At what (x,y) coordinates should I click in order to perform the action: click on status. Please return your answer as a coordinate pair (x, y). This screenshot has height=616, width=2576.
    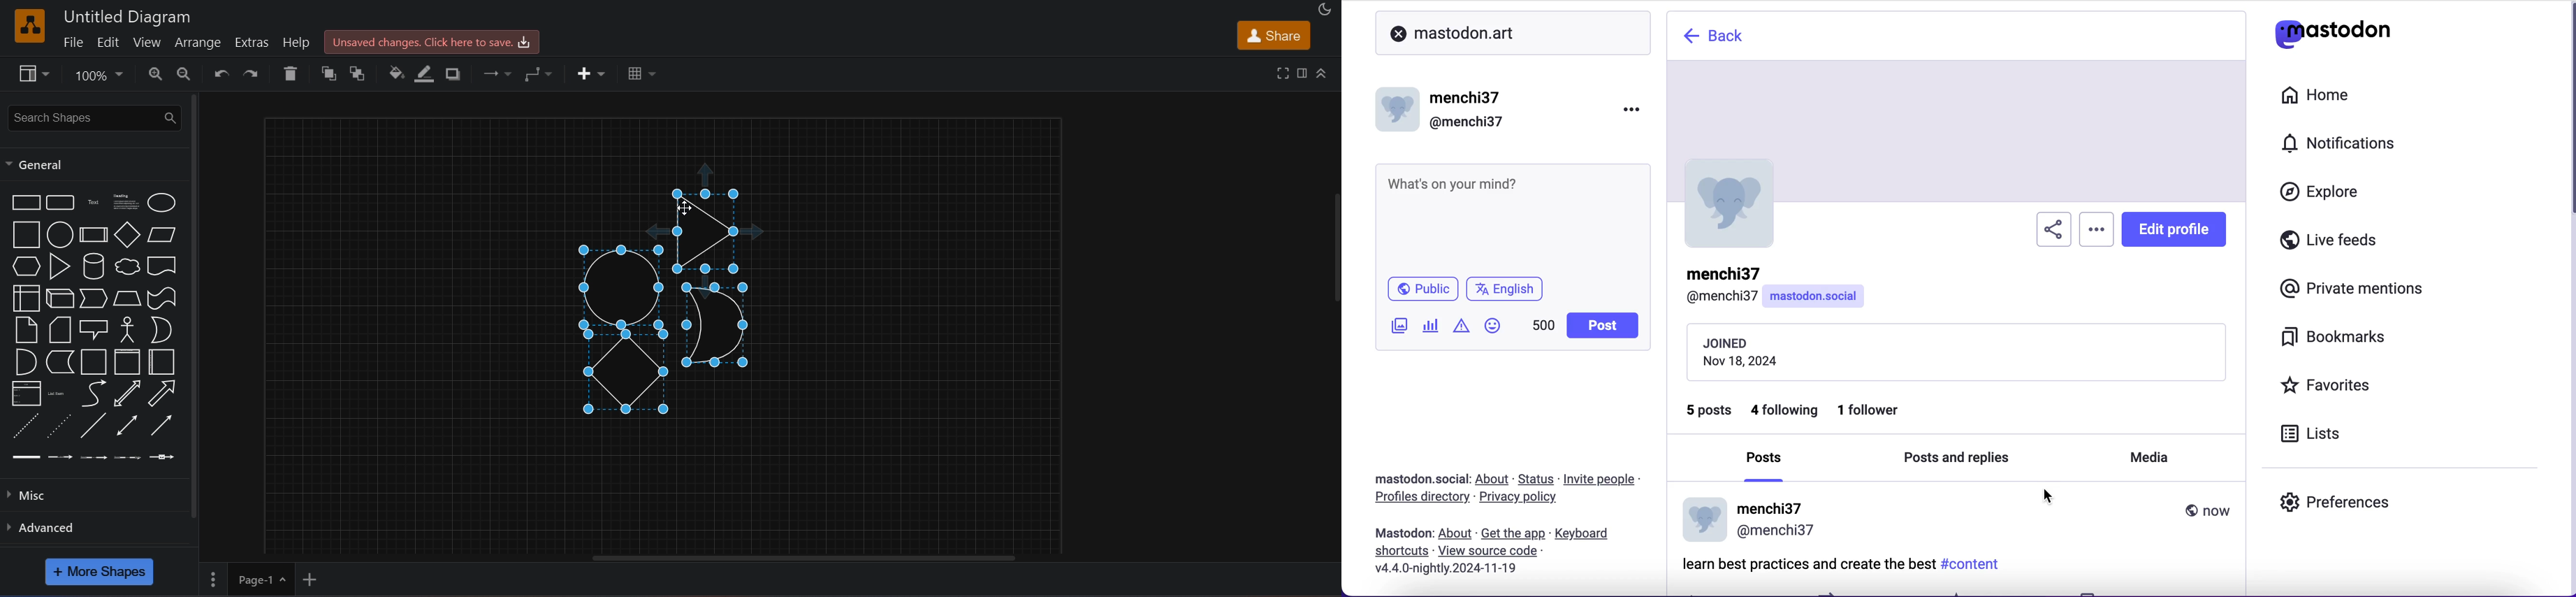
    Looking at the image, I should click on (1537, 479).